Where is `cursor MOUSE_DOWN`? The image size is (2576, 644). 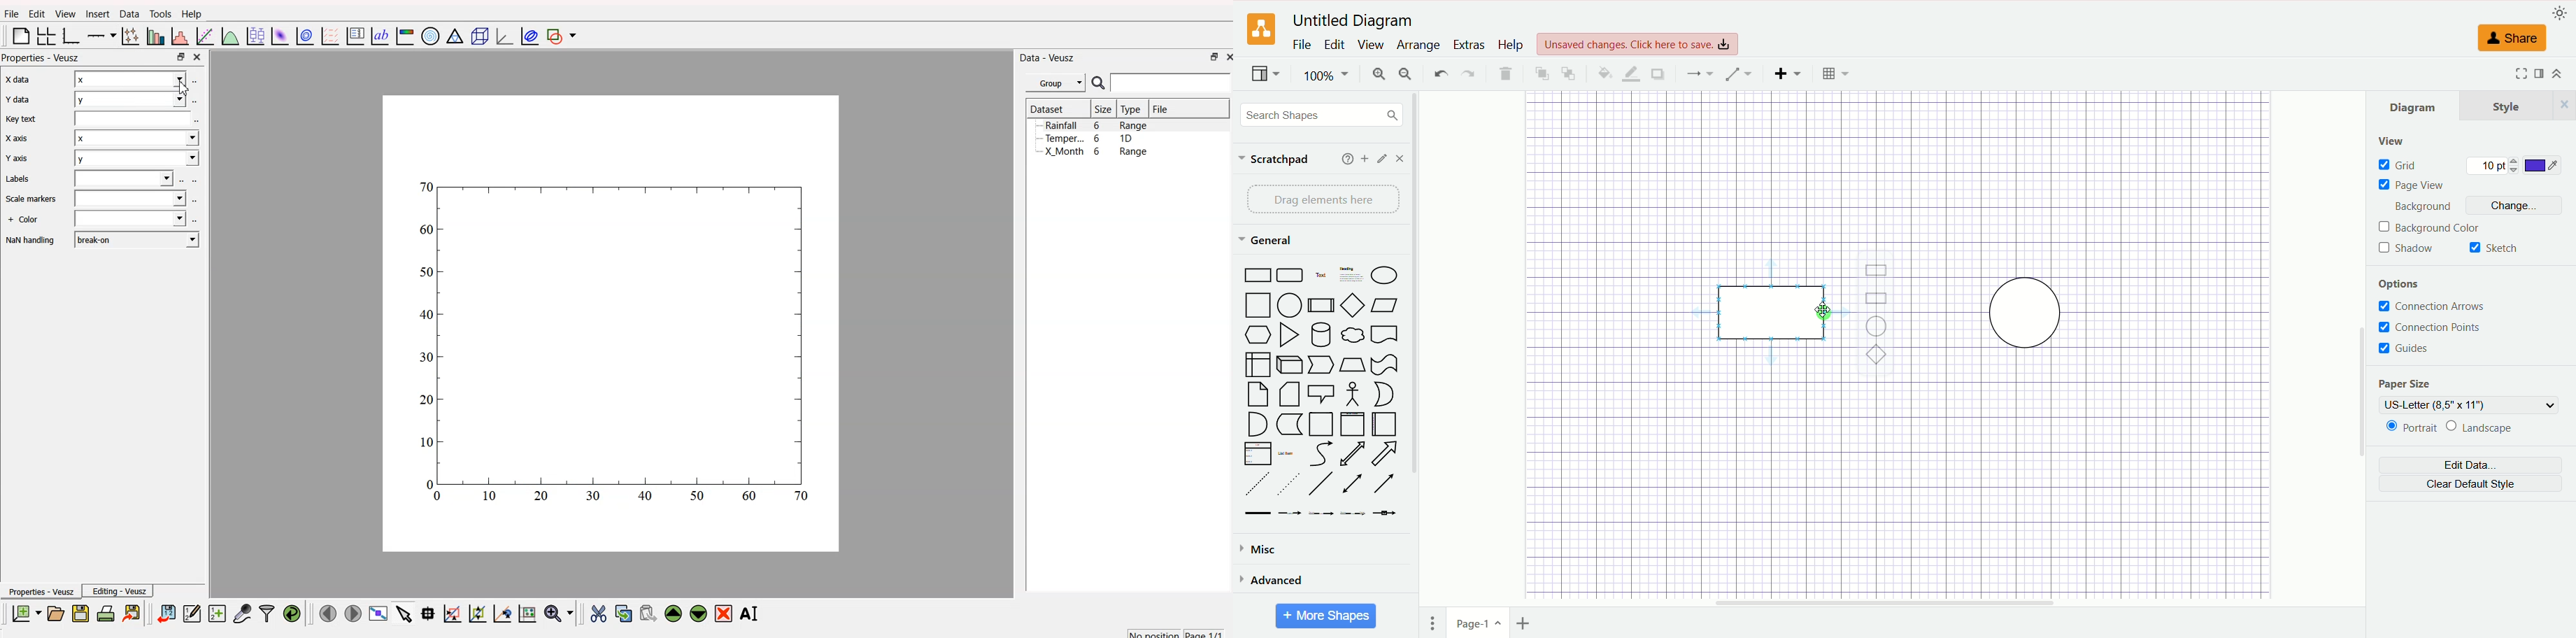
cursor MOUSE_DOWN is located at coordinates (1824, 311).